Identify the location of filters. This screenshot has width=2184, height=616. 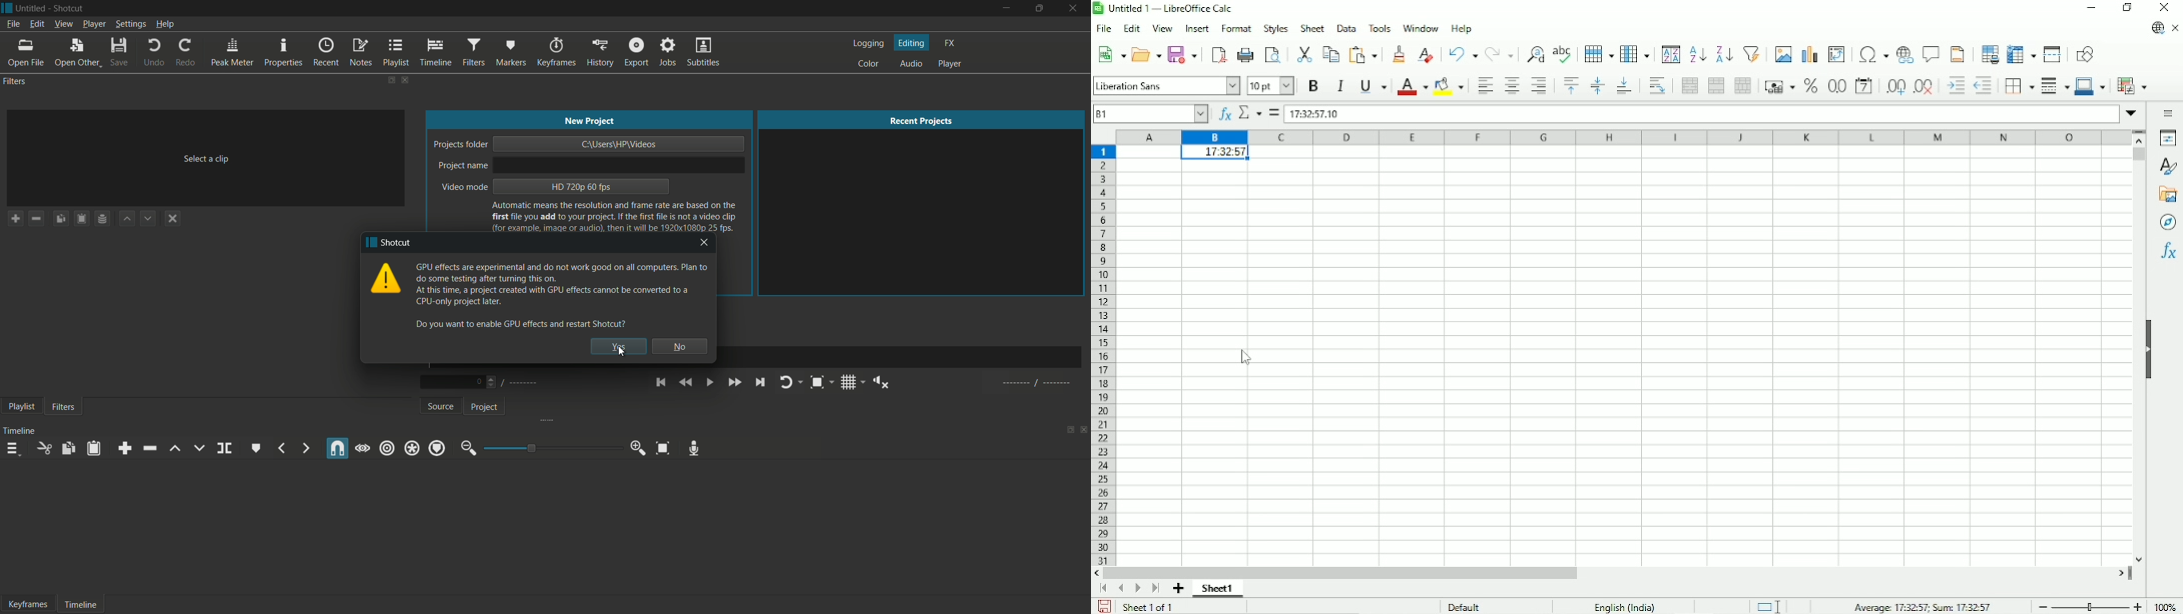
(63, 408).